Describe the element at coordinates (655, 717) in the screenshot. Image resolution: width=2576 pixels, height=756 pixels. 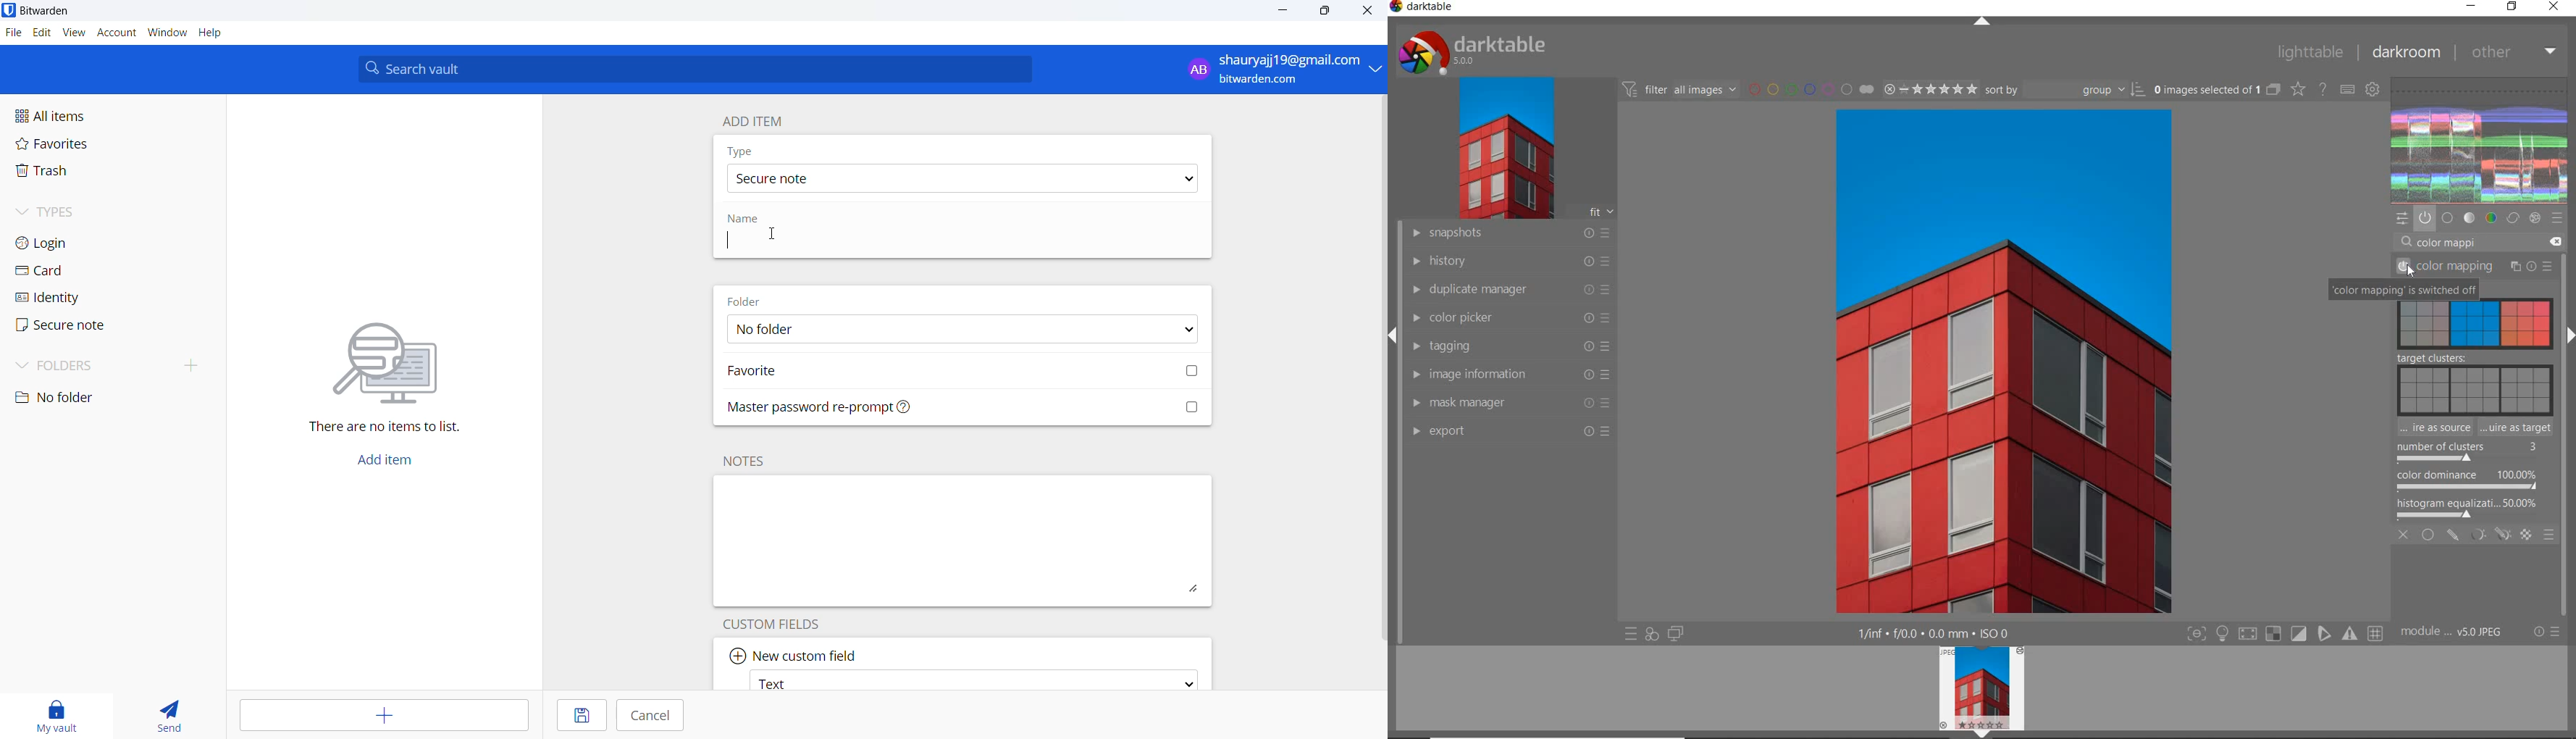
I see `cancel` at that location.